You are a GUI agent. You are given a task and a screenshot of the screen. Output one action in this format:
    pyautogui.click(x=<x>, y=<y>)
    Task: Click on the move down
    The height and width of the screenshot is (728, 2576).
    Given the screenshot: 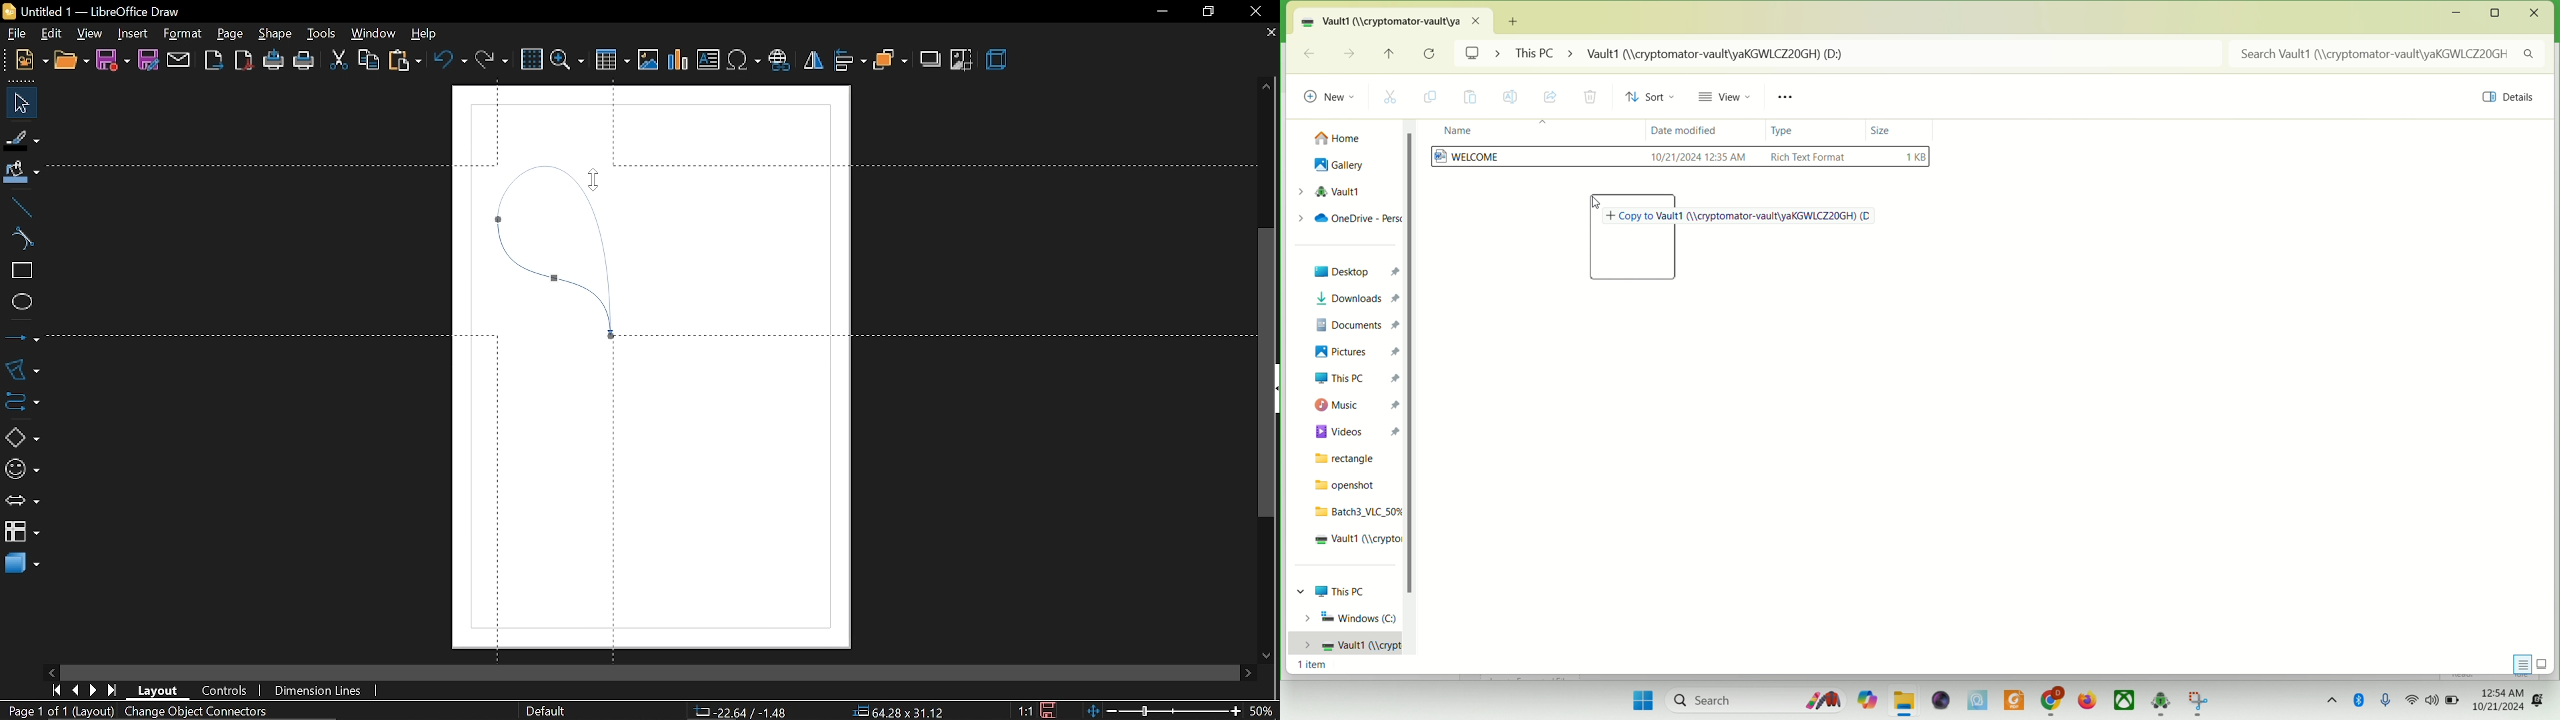 What is the action you would take?
    pyautogui.click(x=1269, y=653)
    